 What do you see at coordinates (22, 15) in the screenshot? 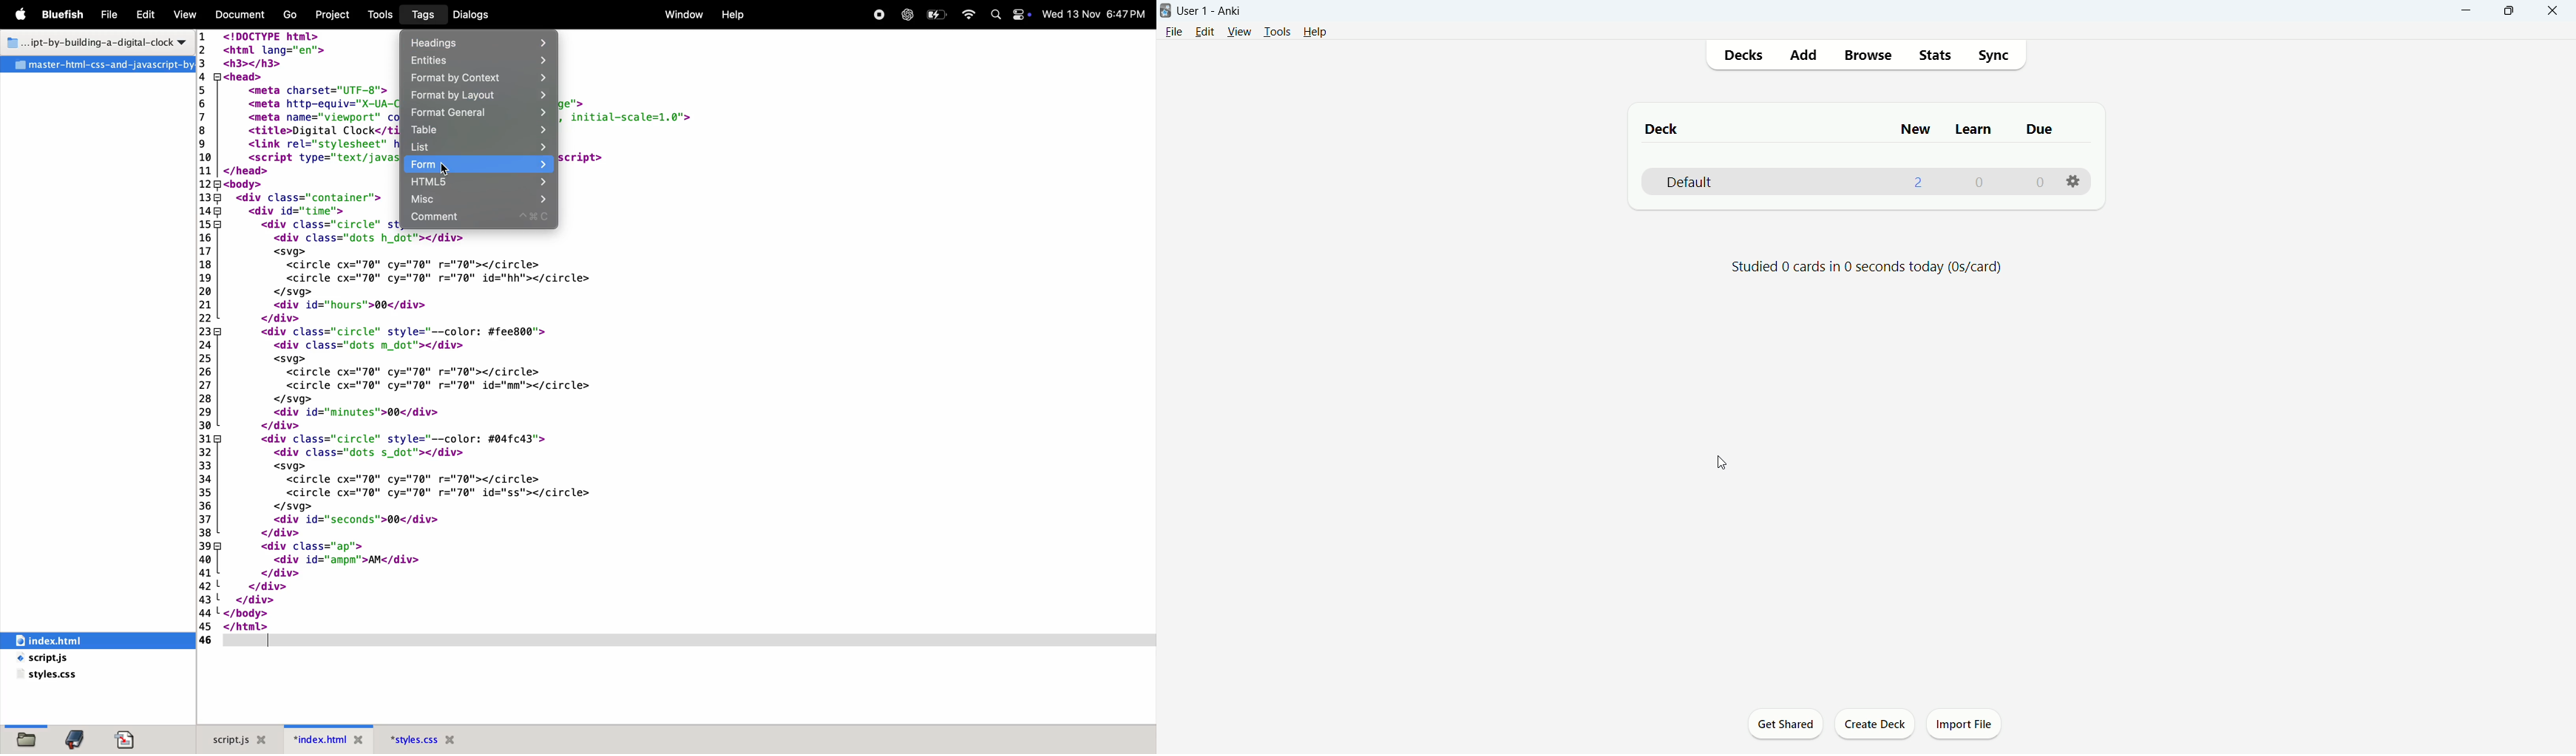
I see `Apple menu` at bounding box center [22, 15].